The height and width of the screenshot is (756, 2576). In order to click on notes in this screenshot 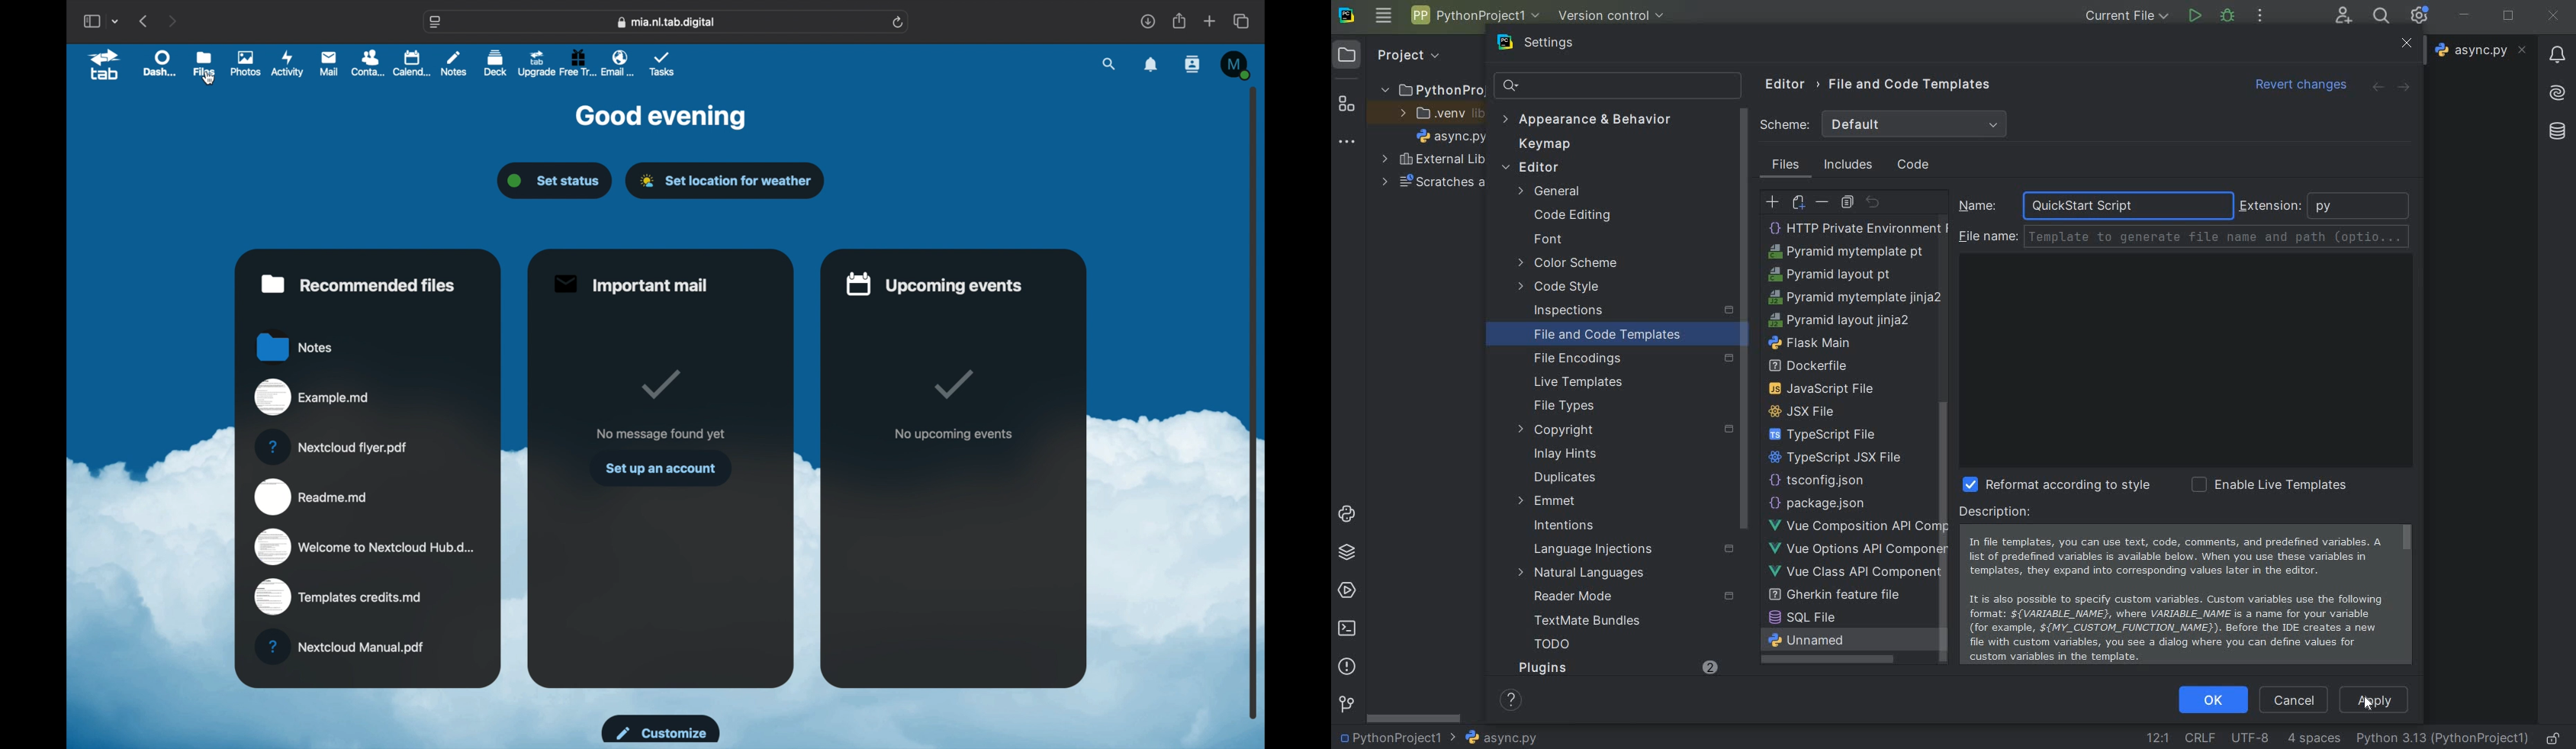, I will do `click(294, 346)`.